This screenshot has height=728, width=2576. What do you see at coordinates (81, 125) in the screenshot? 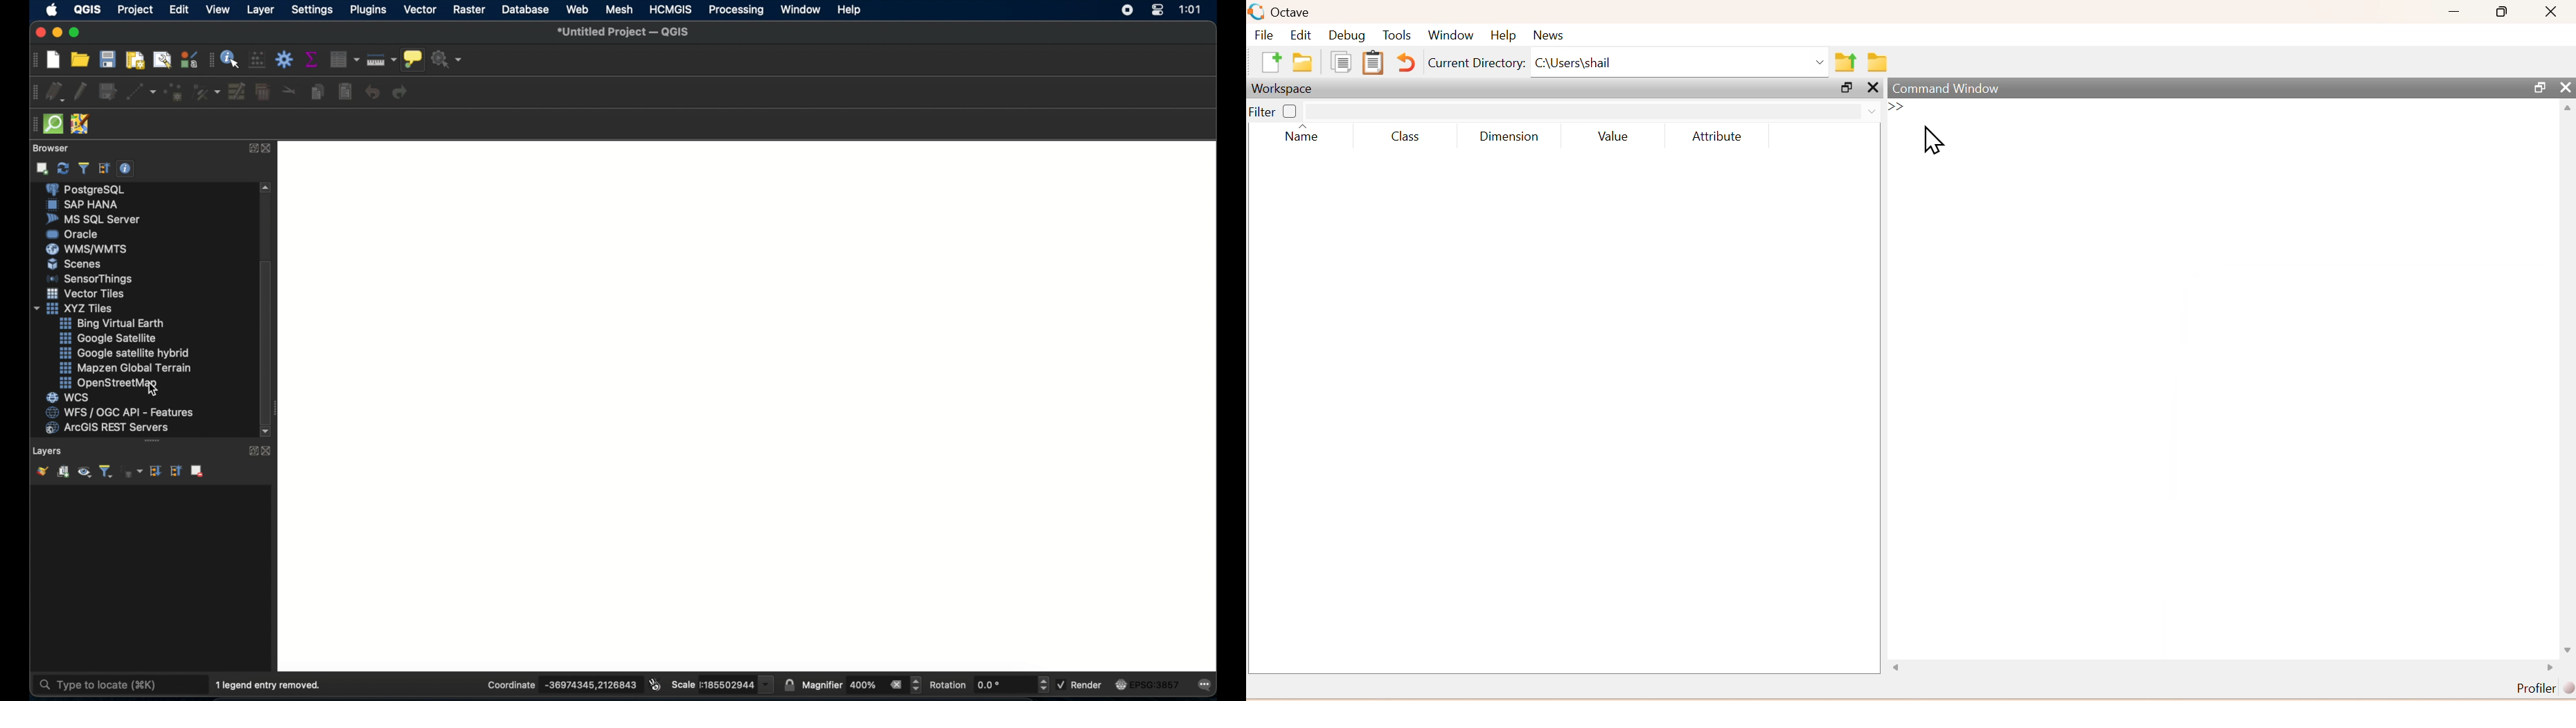
I see `JSOM remote` at bounding box center [81, 125].